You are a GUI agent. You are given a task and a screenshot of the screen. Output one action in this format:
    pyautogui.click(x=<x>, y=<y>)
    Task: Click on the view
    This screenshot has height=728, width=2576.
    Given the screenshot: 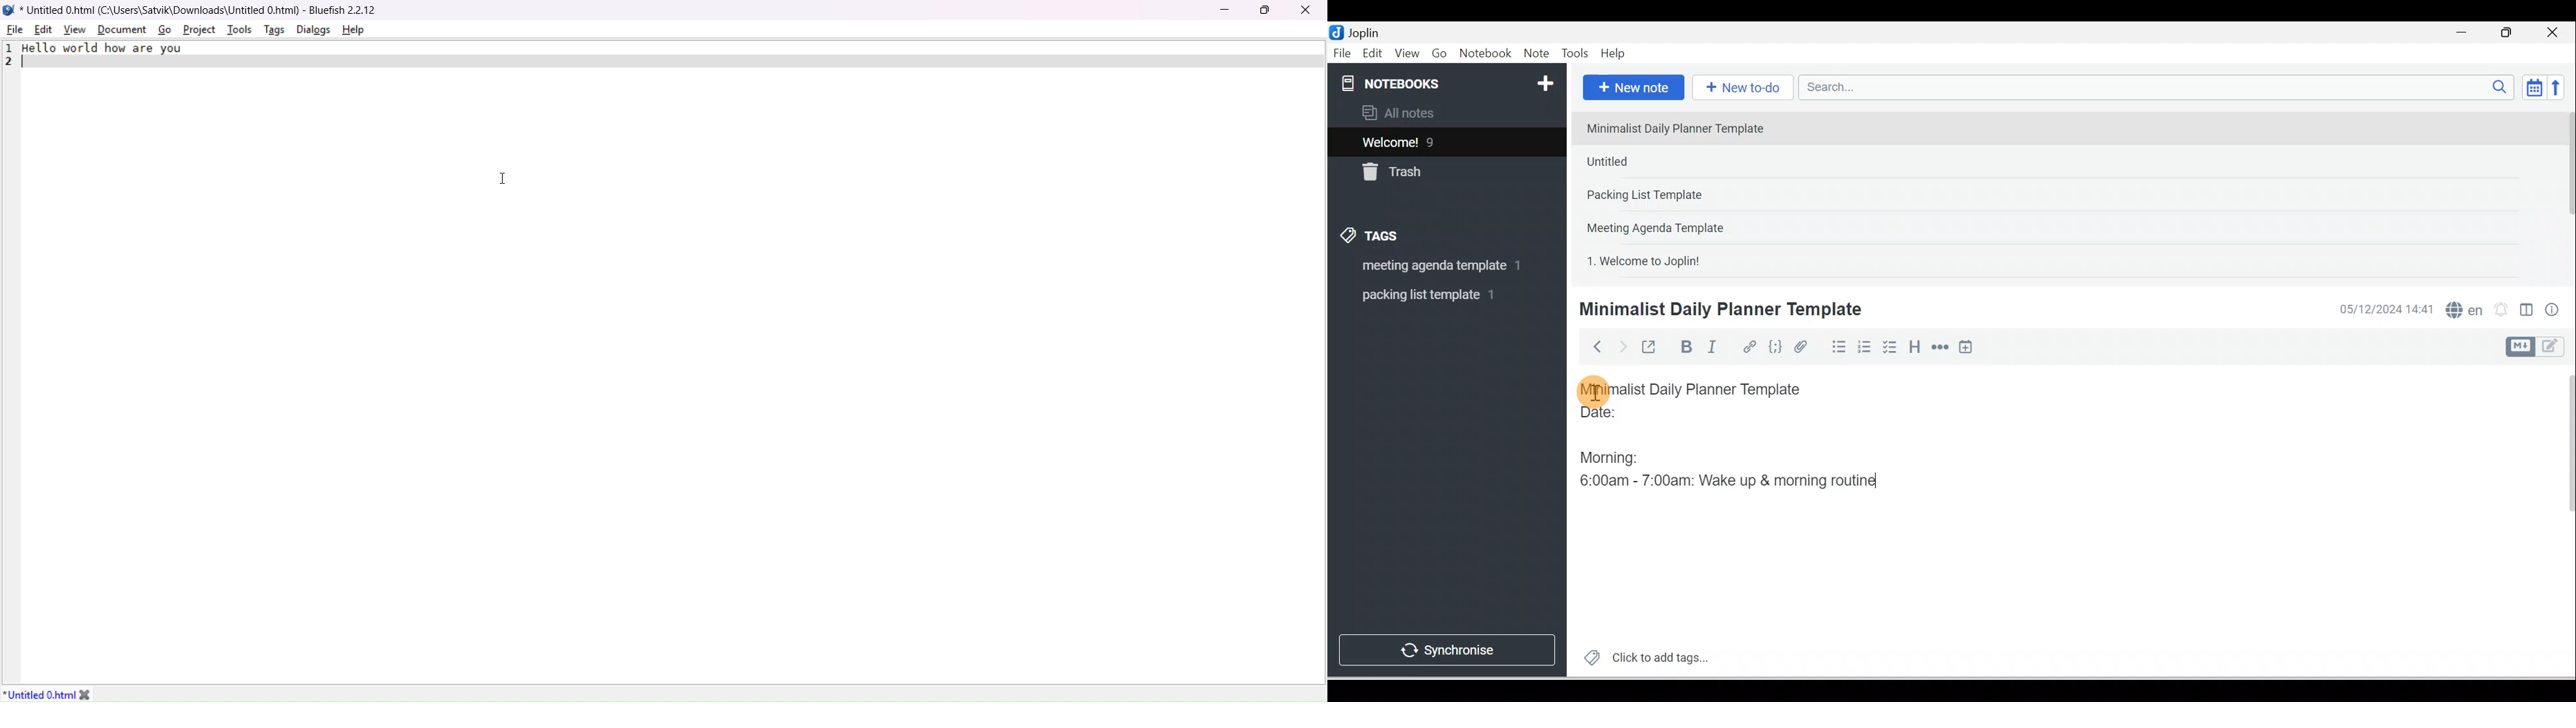 What is the action you would take?
    pyautogui.click(x=74, y=28)
    